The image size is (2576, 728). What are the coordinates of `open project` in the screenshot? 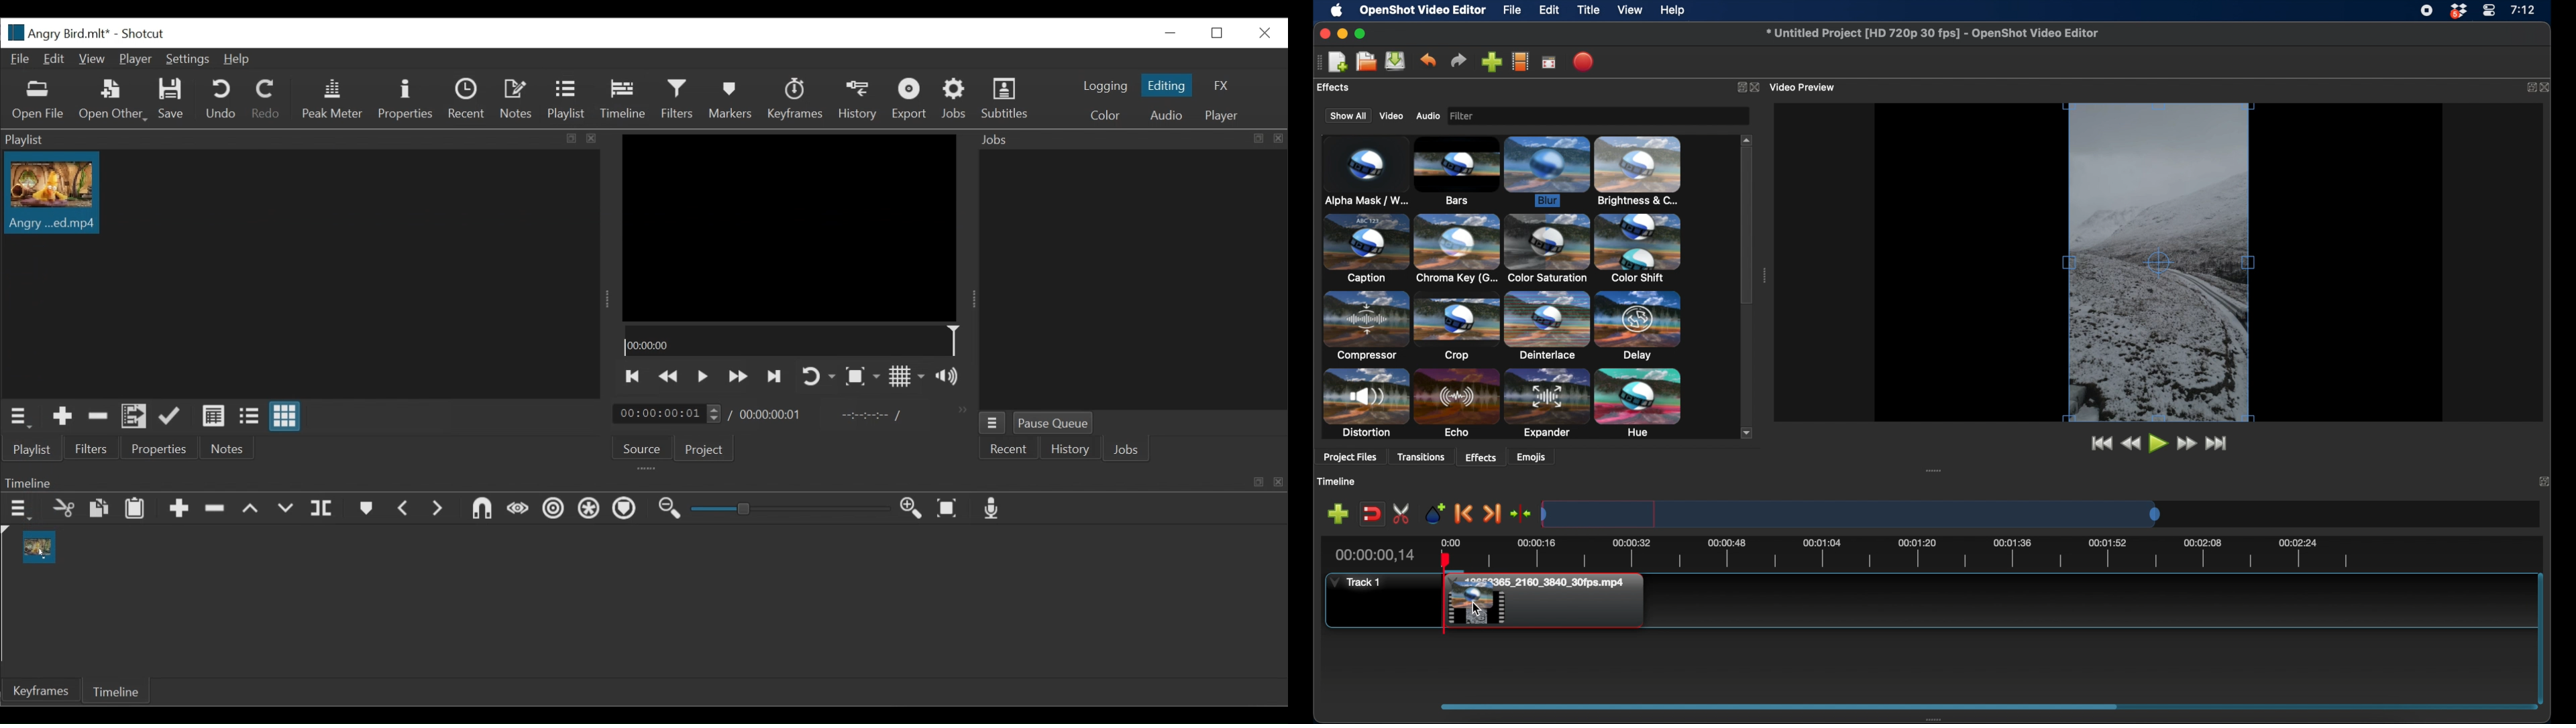 It's located at (1364, 62).